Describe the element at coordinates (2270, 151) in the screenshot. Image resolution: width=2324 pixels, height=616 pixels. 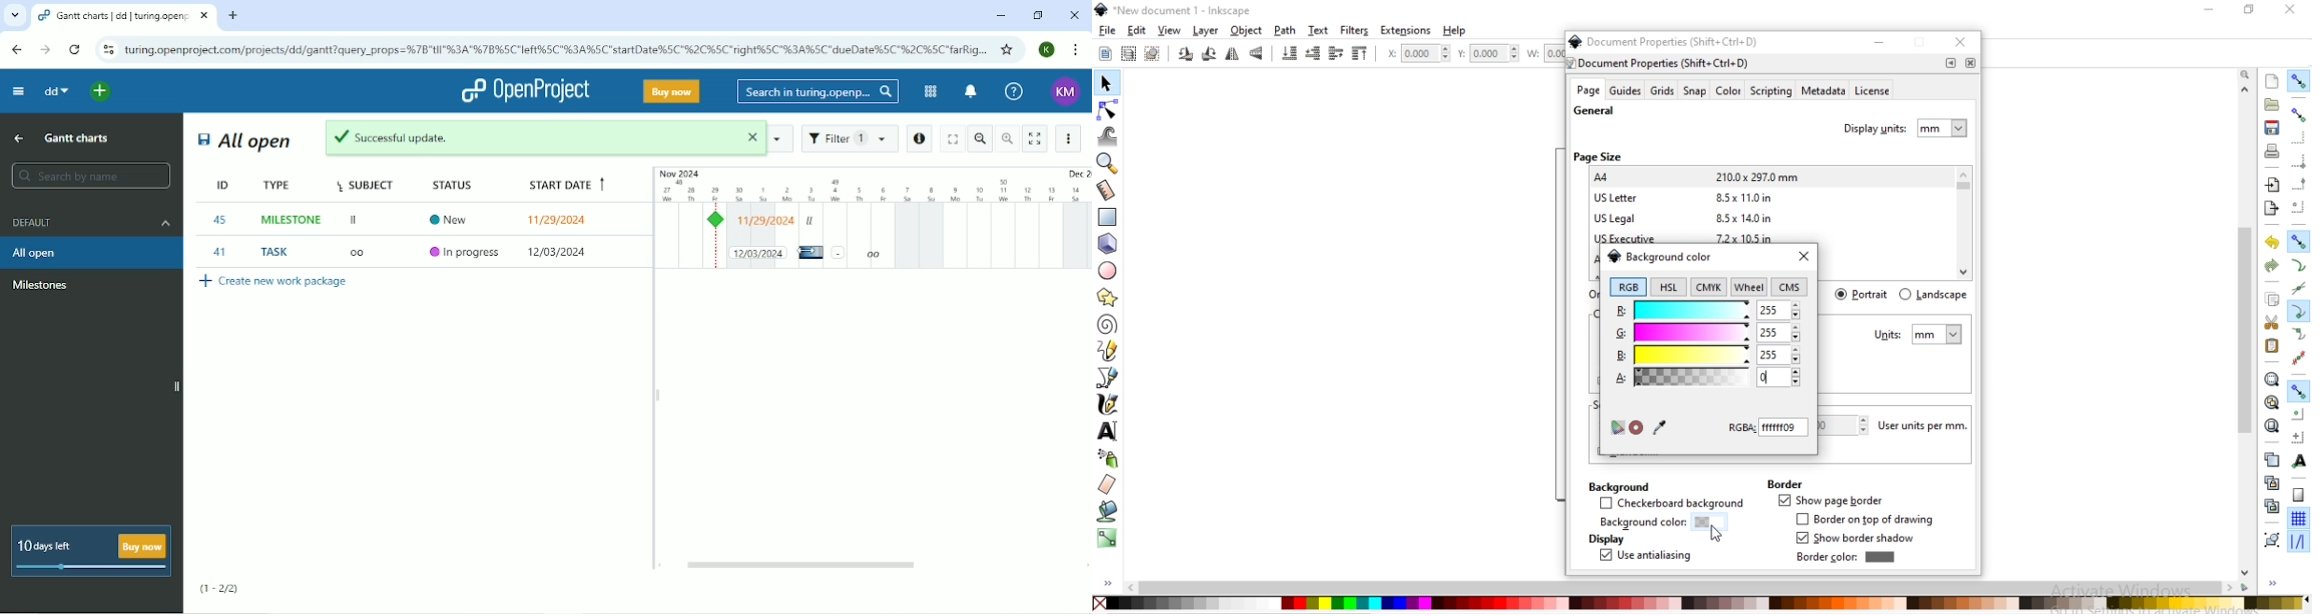
I see `print document` at that location.